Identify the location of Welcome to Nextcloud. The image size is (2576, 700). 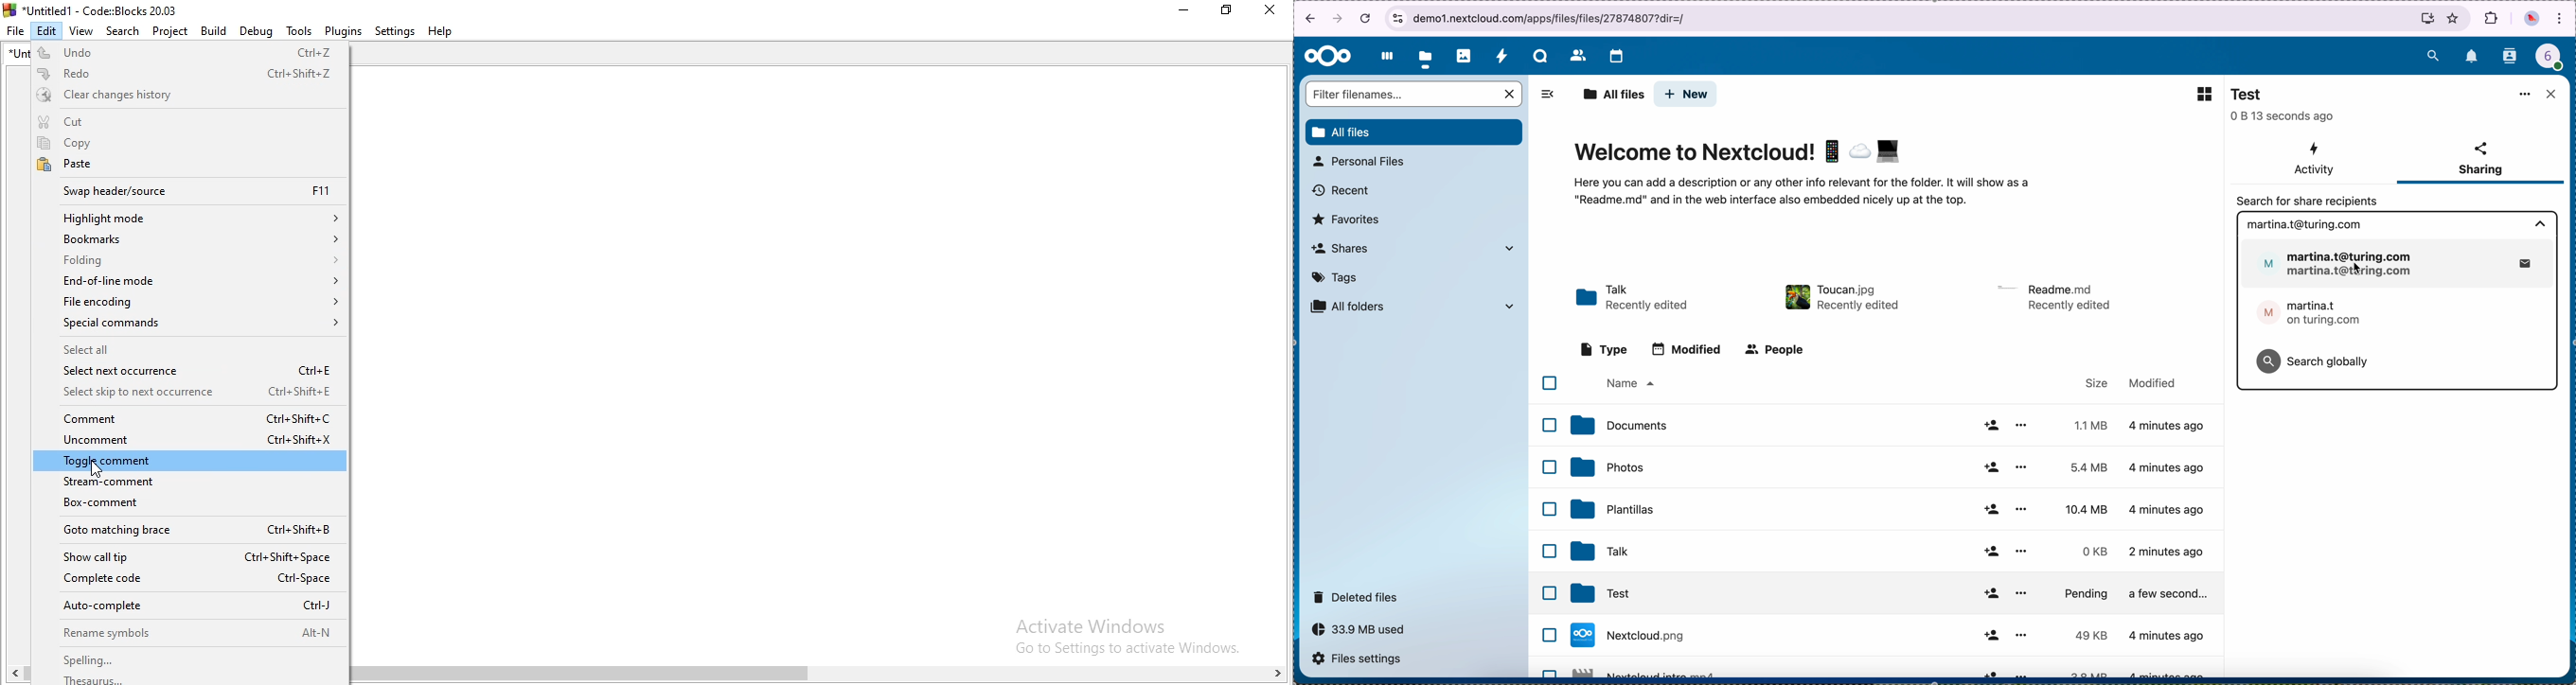
(1740, 153).